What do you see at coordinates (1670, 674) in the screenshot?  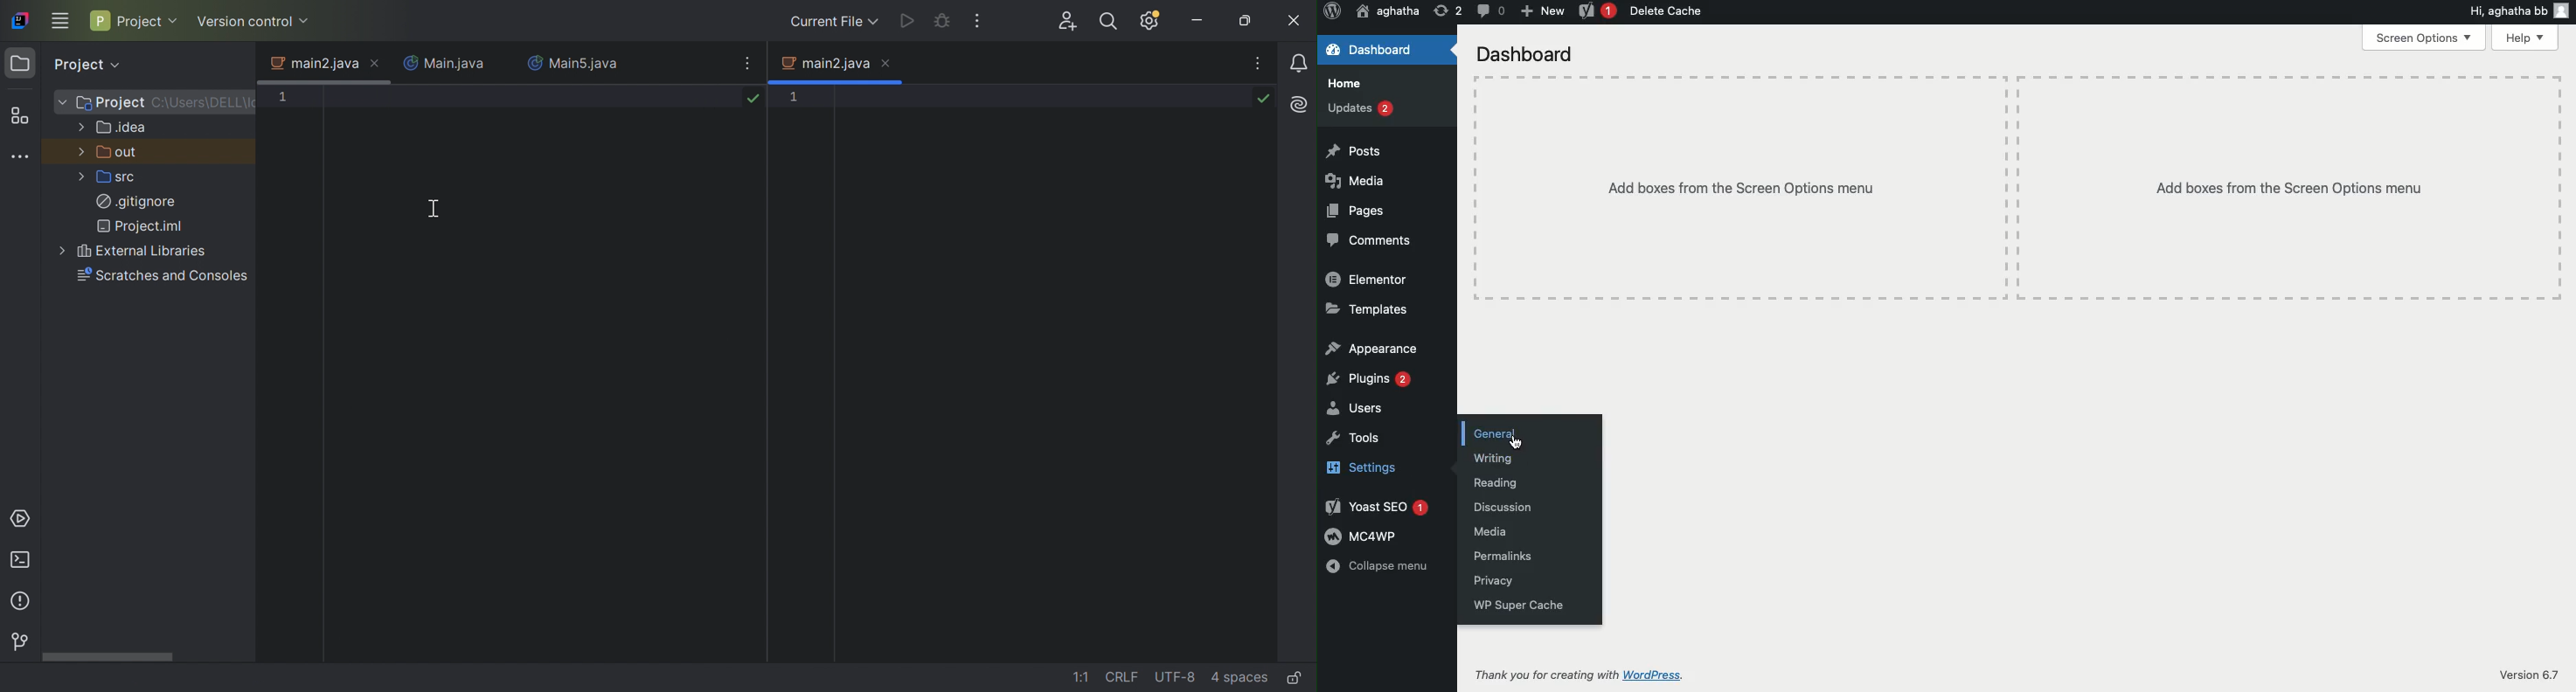 I see `WordPress.` at bounding box center [1670, 674].